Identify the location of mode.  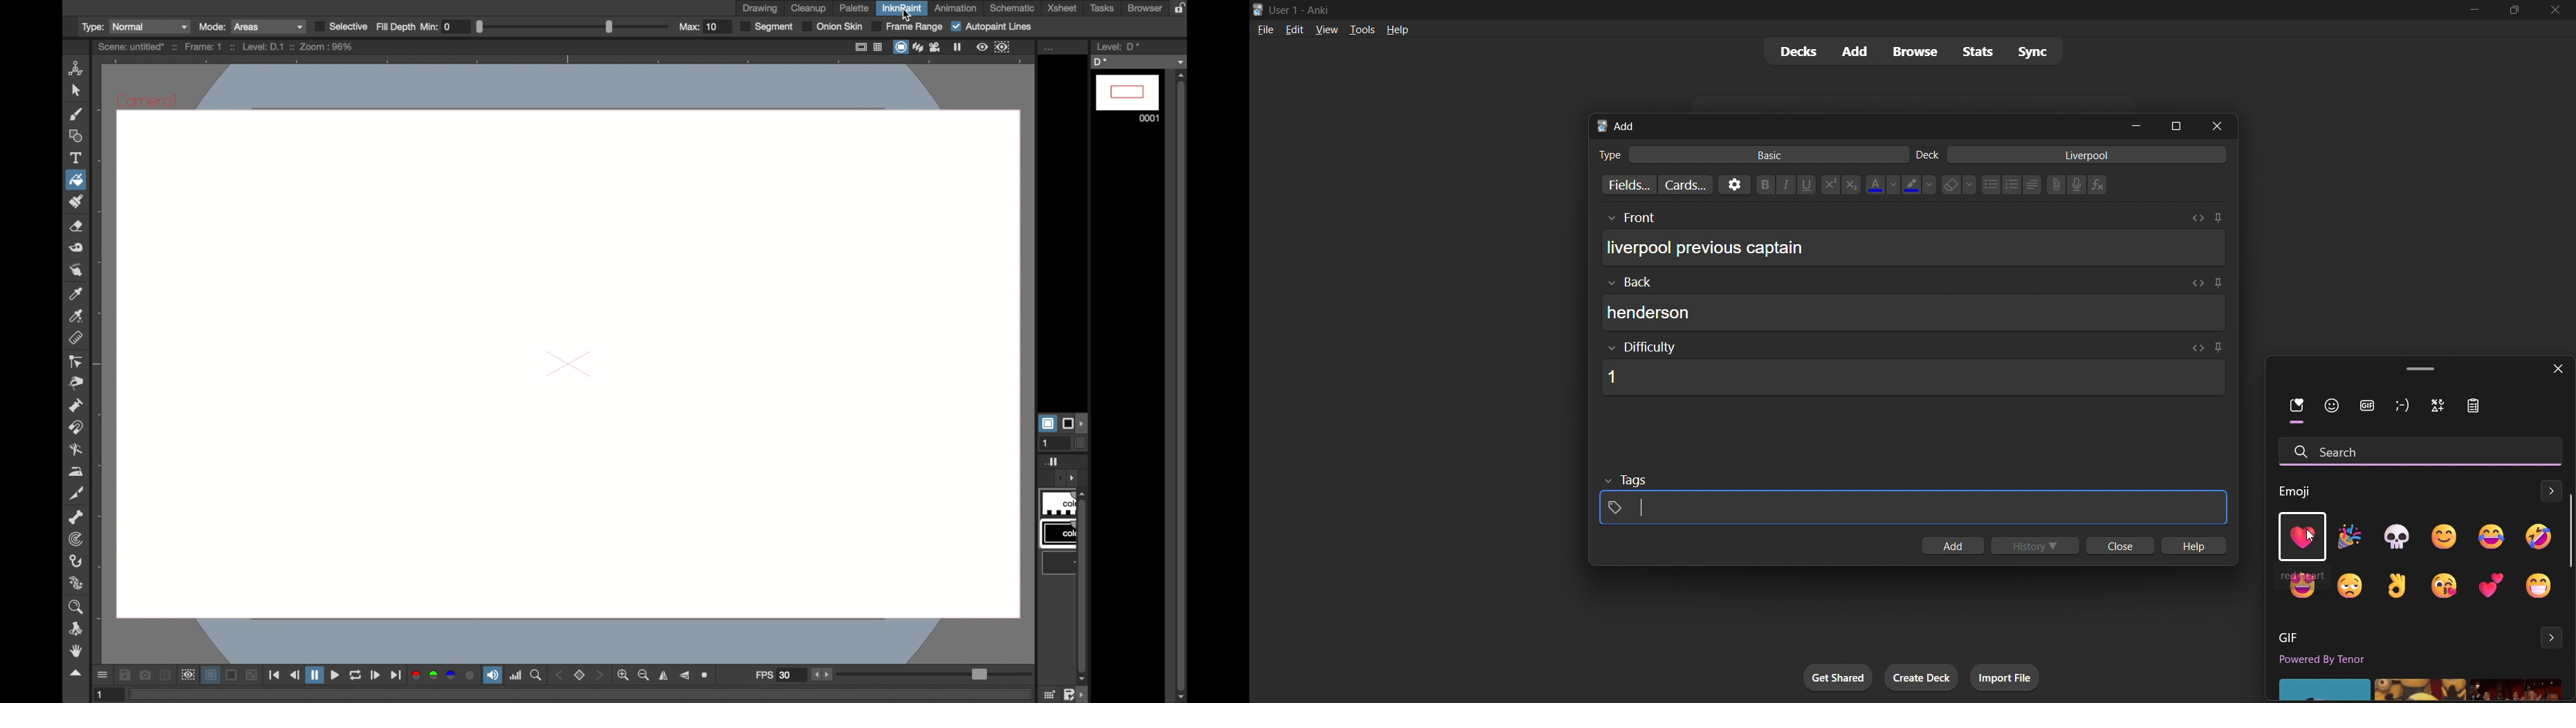
(251, 27).